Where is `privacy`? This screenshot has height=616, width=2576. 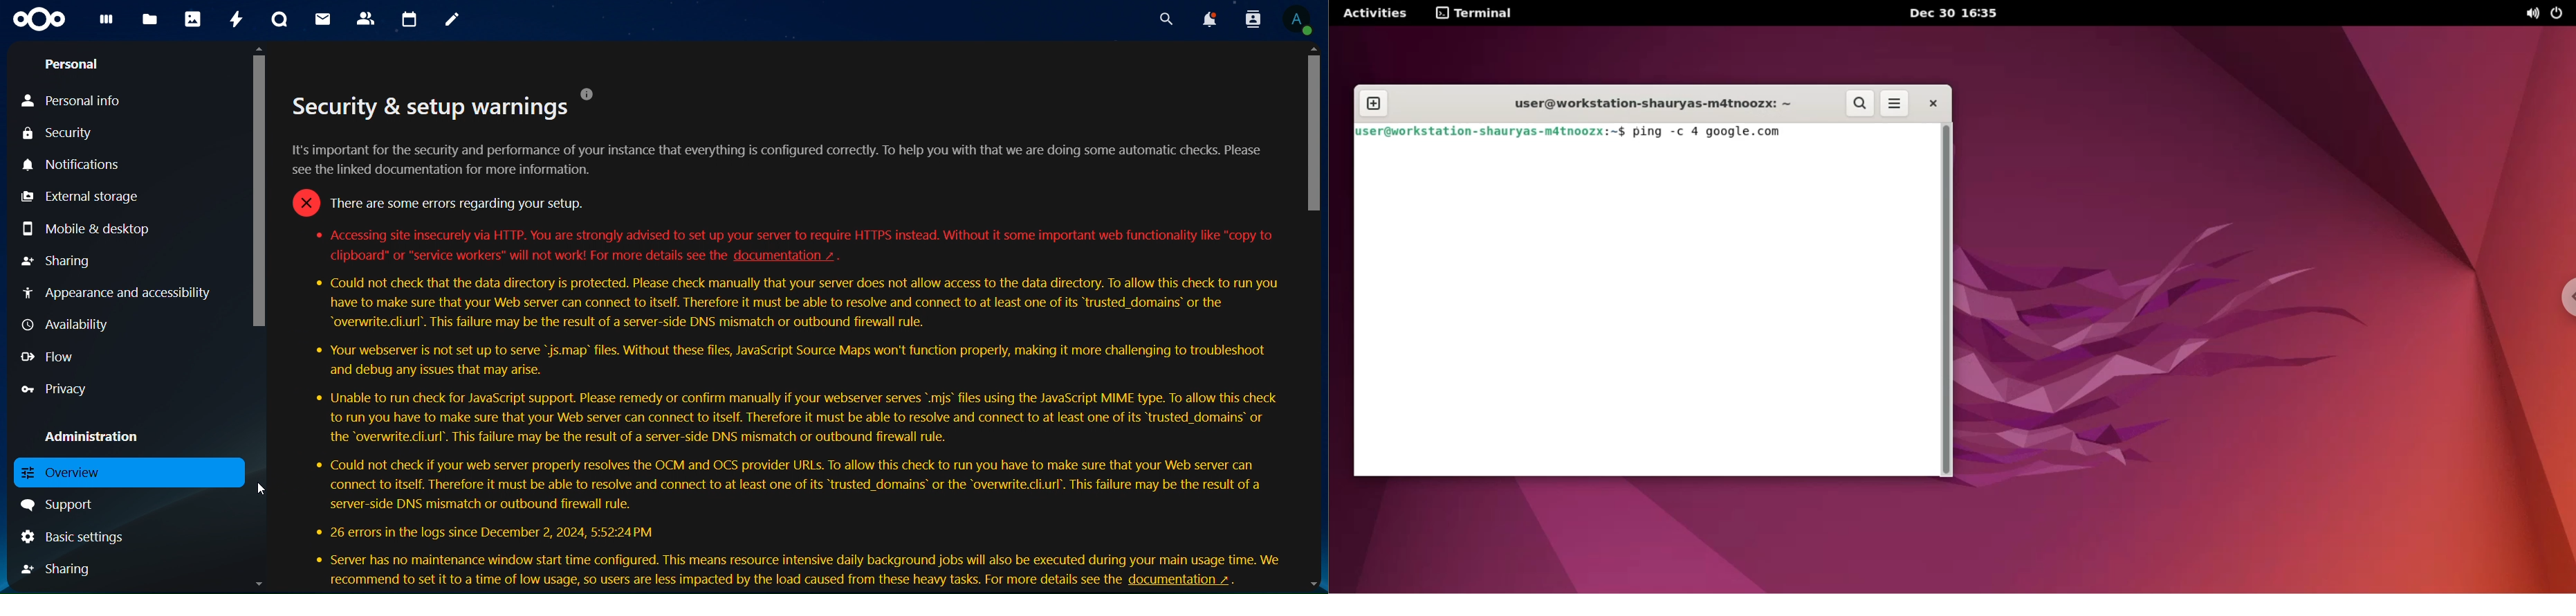
privacy is located at coordinates (54, 388).